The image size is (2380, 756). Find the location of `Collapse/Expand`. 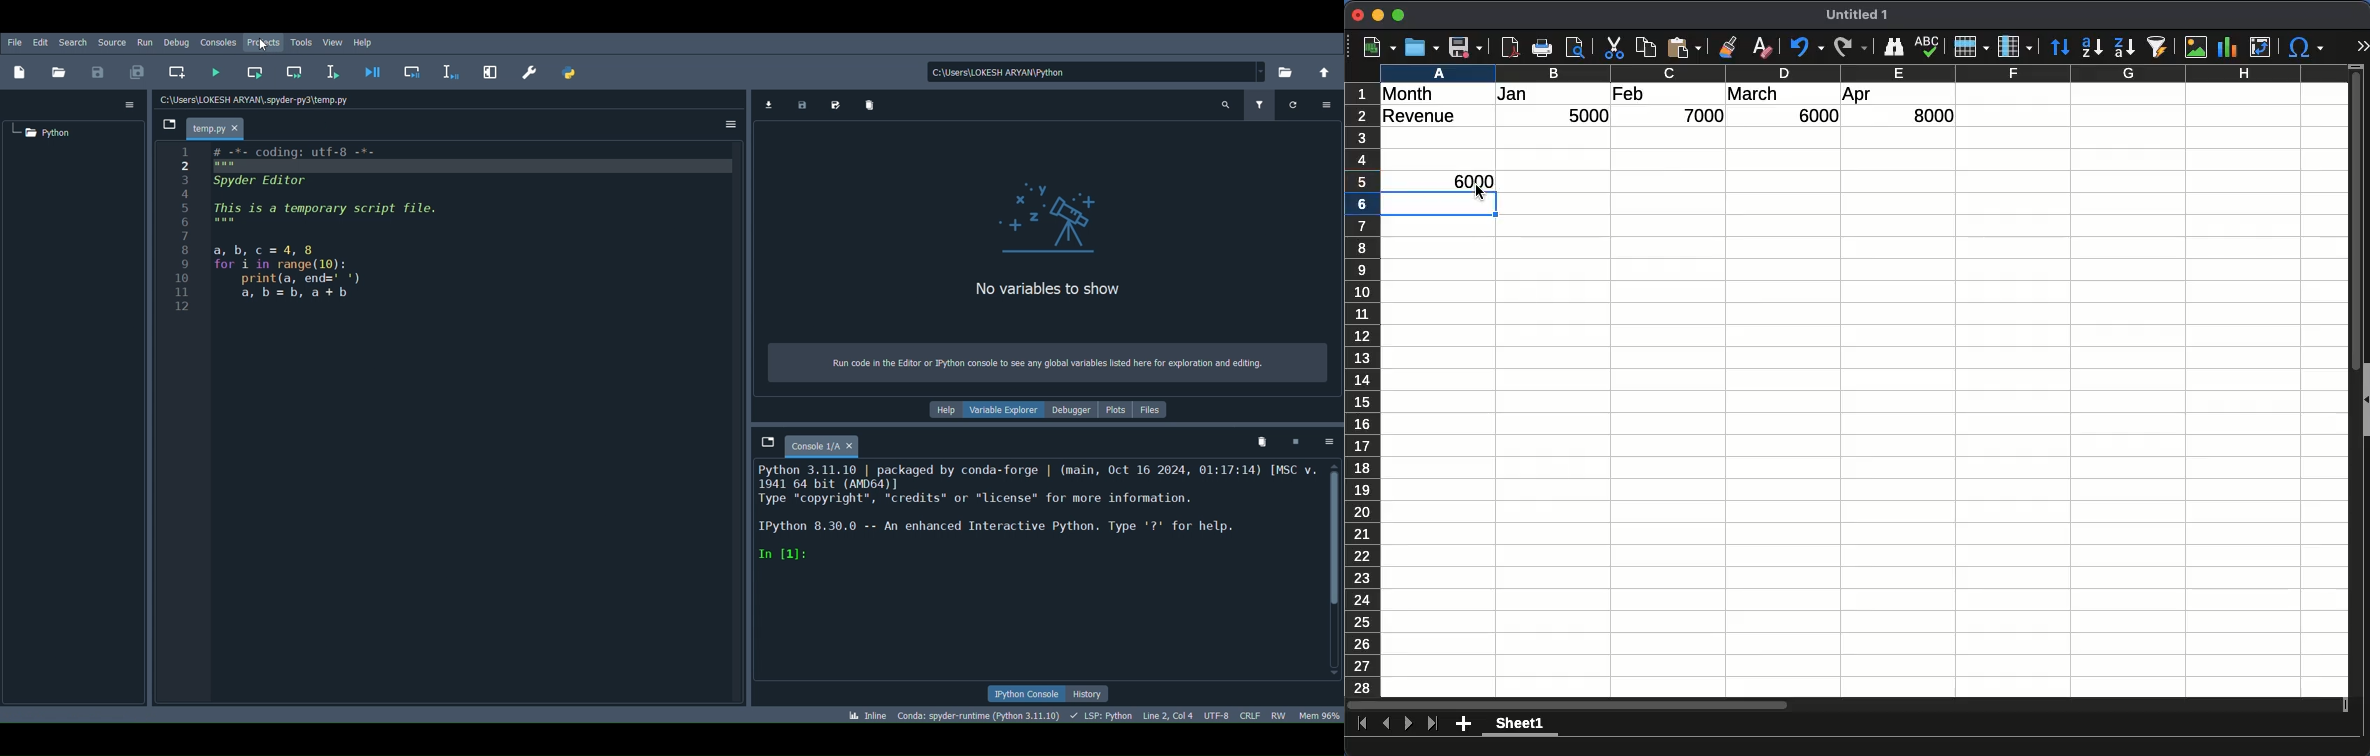

Collapse/Expand is located at coordinates (2366, 400).